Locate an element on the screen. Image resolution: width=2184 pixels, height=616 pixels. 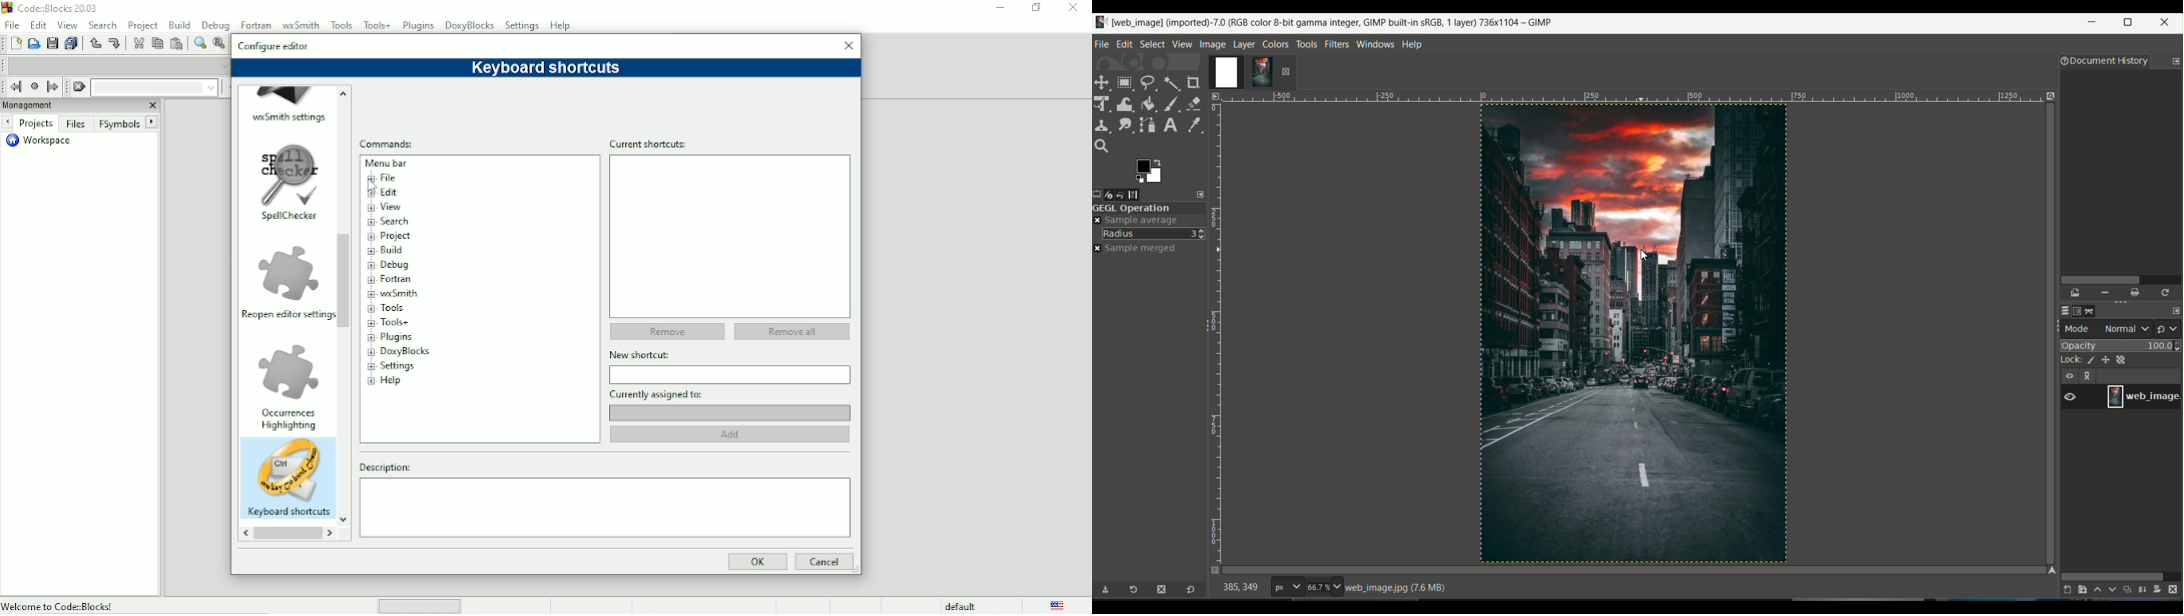
Image is located at coordinates (287, 272).